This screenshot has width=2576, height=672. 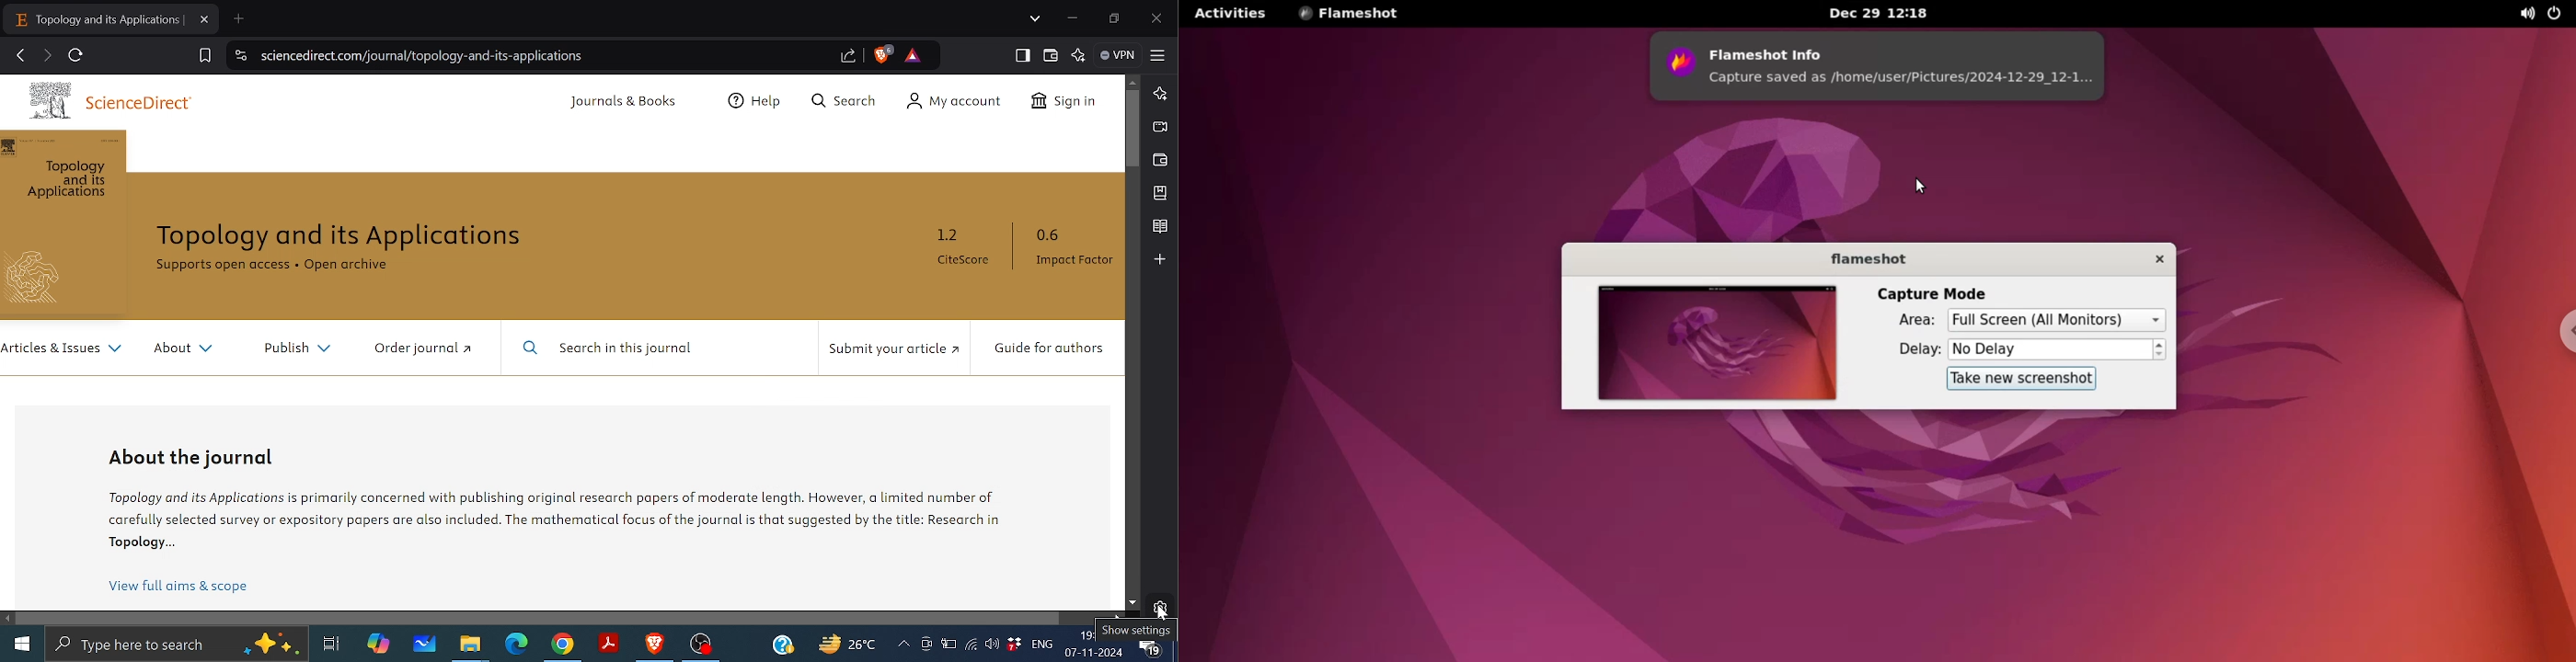 I want to click on reload, so click(x=75, y=54).